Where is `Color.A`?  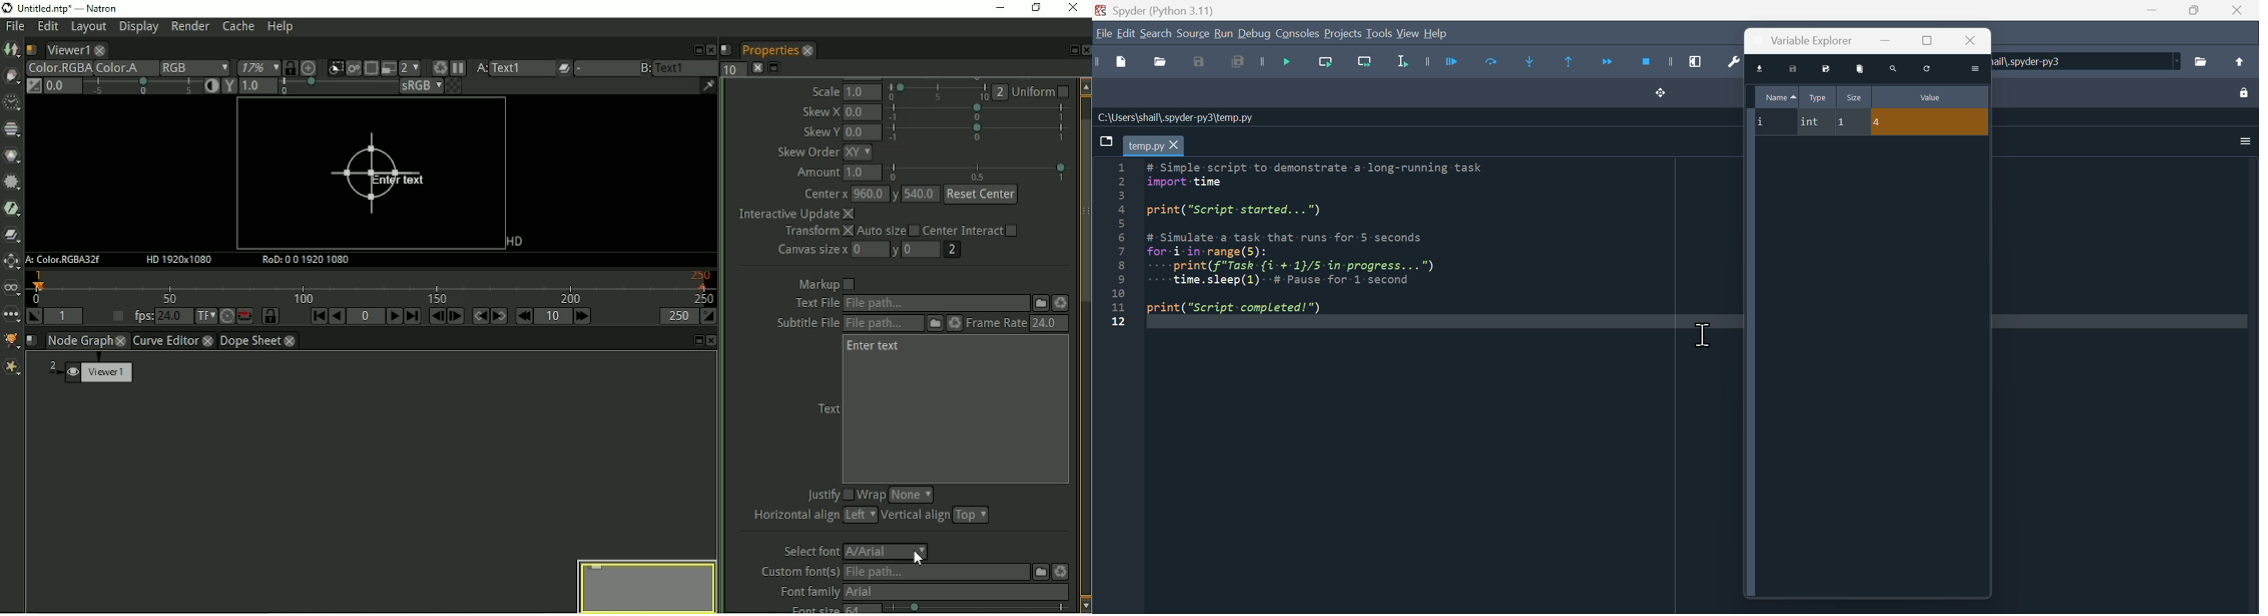
Color.A is located at coordinates (124, 68).